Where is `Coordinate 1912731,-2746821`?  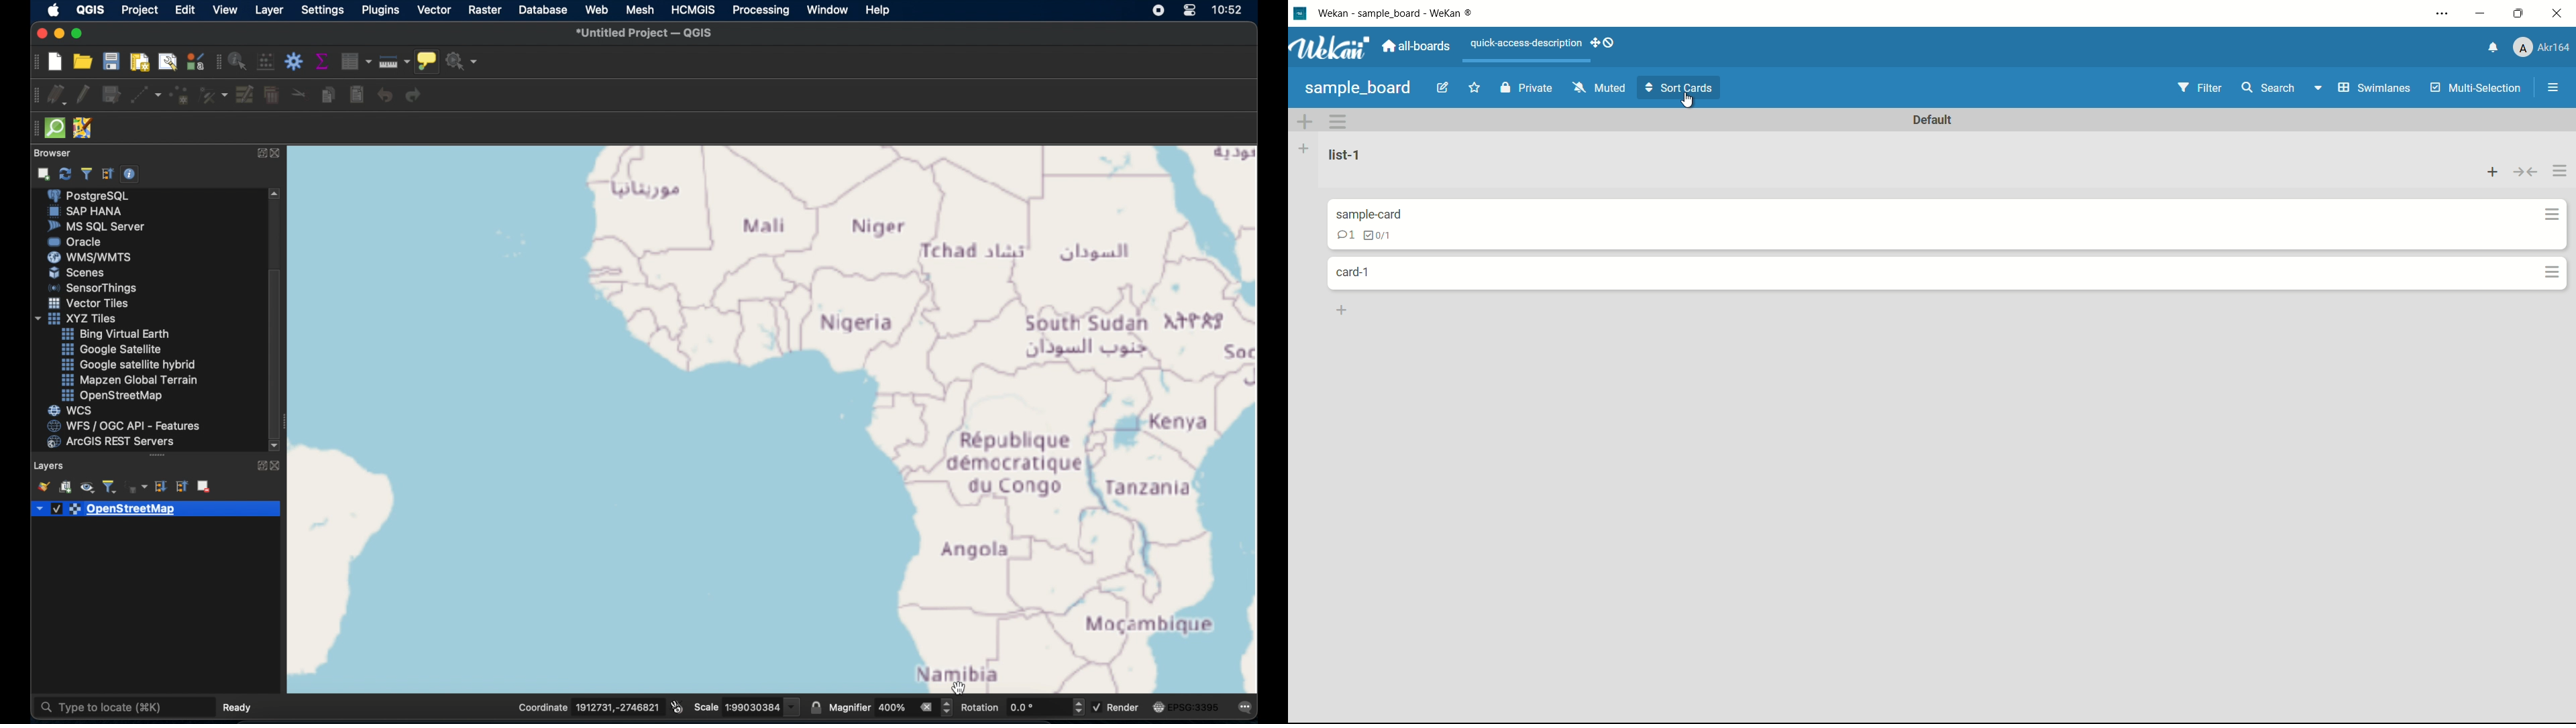 Coordinate 1912731,-2746821 is located at coordinates (580, 707).